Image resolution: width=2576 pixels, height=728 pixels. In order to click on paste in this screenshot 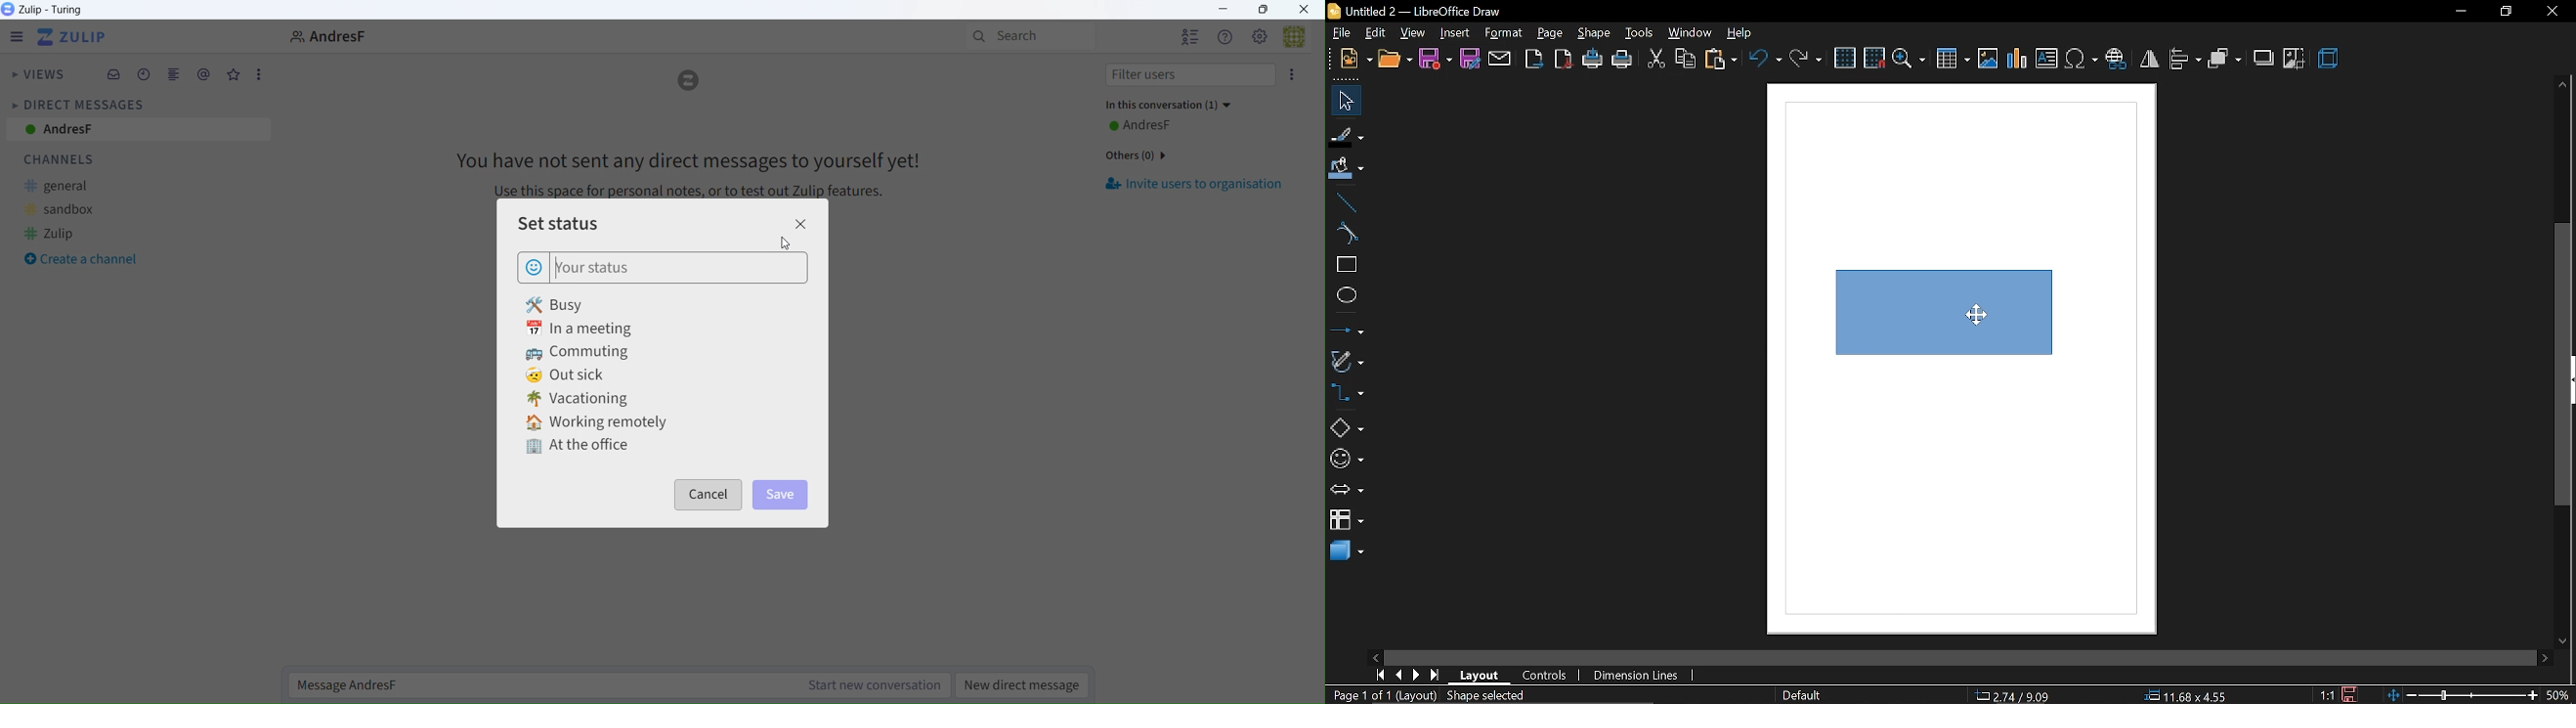, I will do `click(1719, 60)`.